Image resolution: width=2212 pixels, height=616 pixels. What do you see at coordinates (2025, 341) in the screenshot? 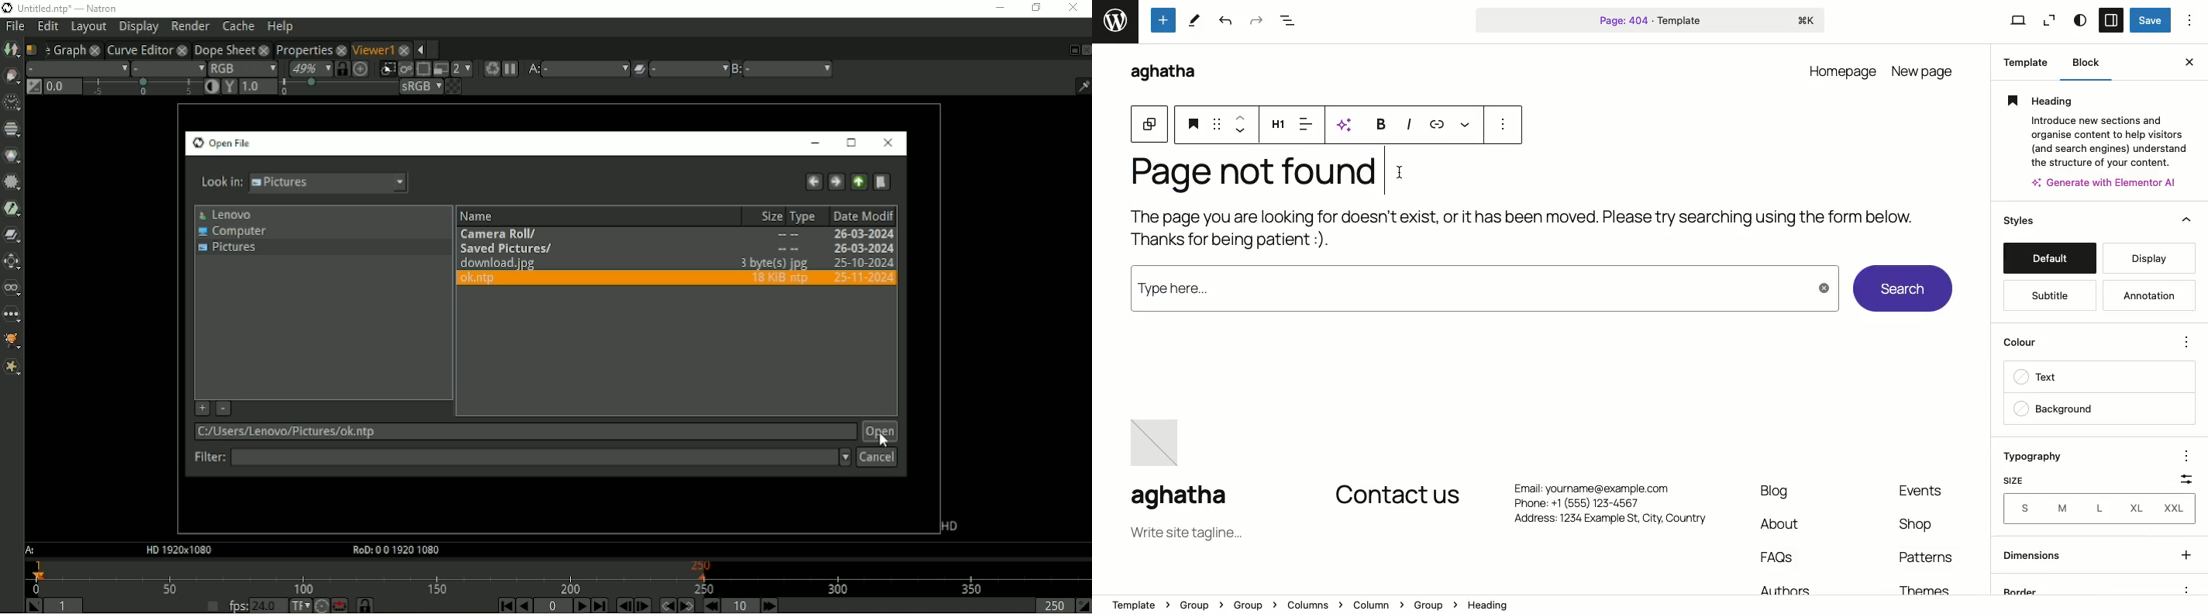
I see `color` at bounding box center [2025, 341].